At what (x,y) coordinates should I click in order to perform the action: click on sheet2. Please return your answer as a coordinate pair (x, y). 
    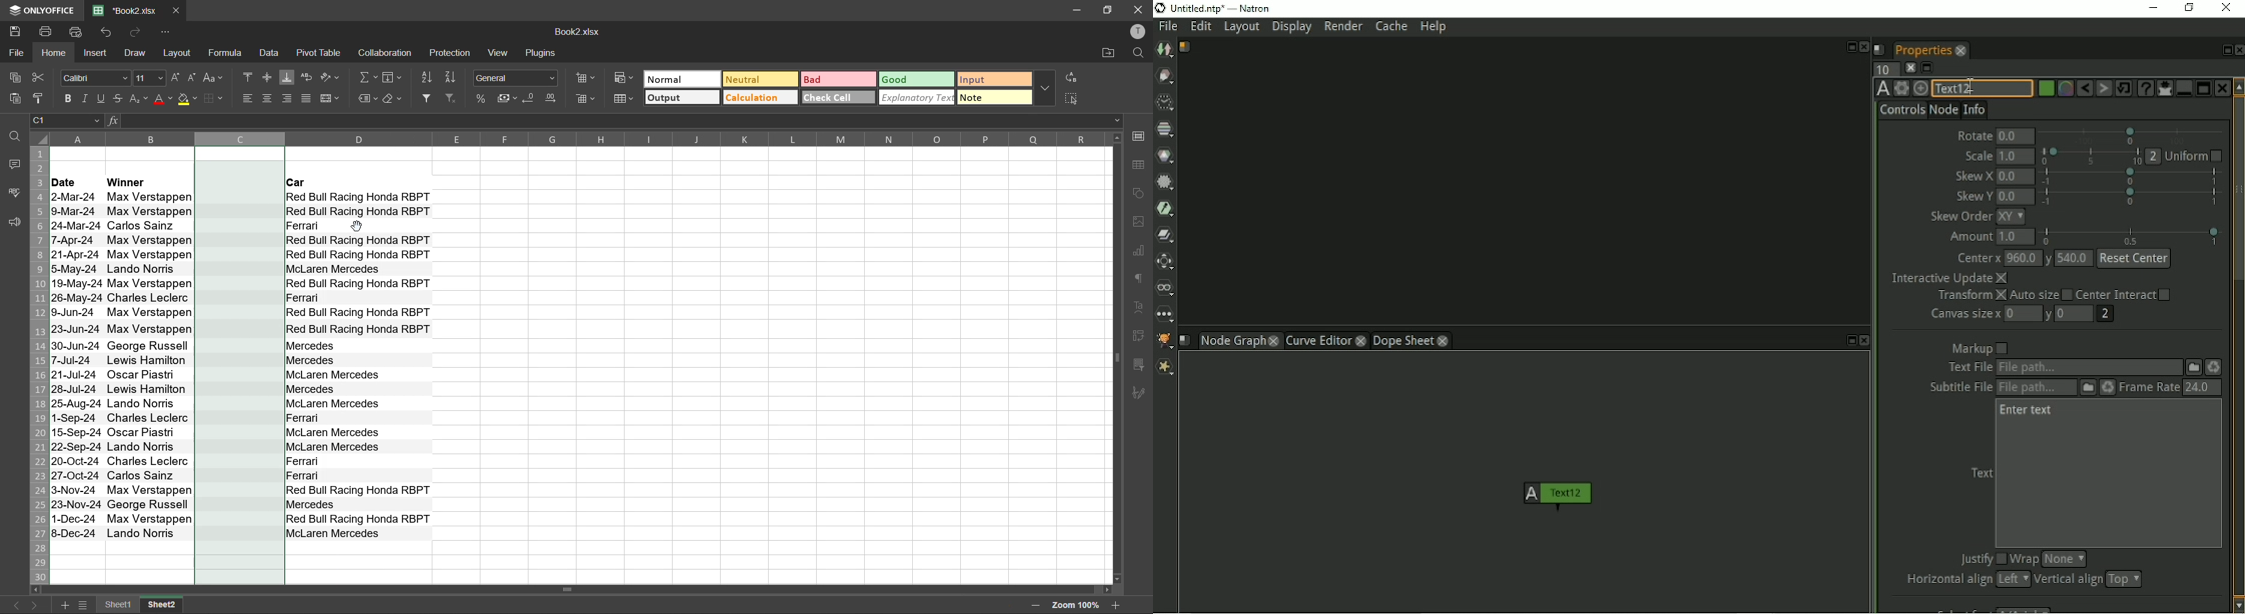
    Looking at the image, I should click on (161, 605).